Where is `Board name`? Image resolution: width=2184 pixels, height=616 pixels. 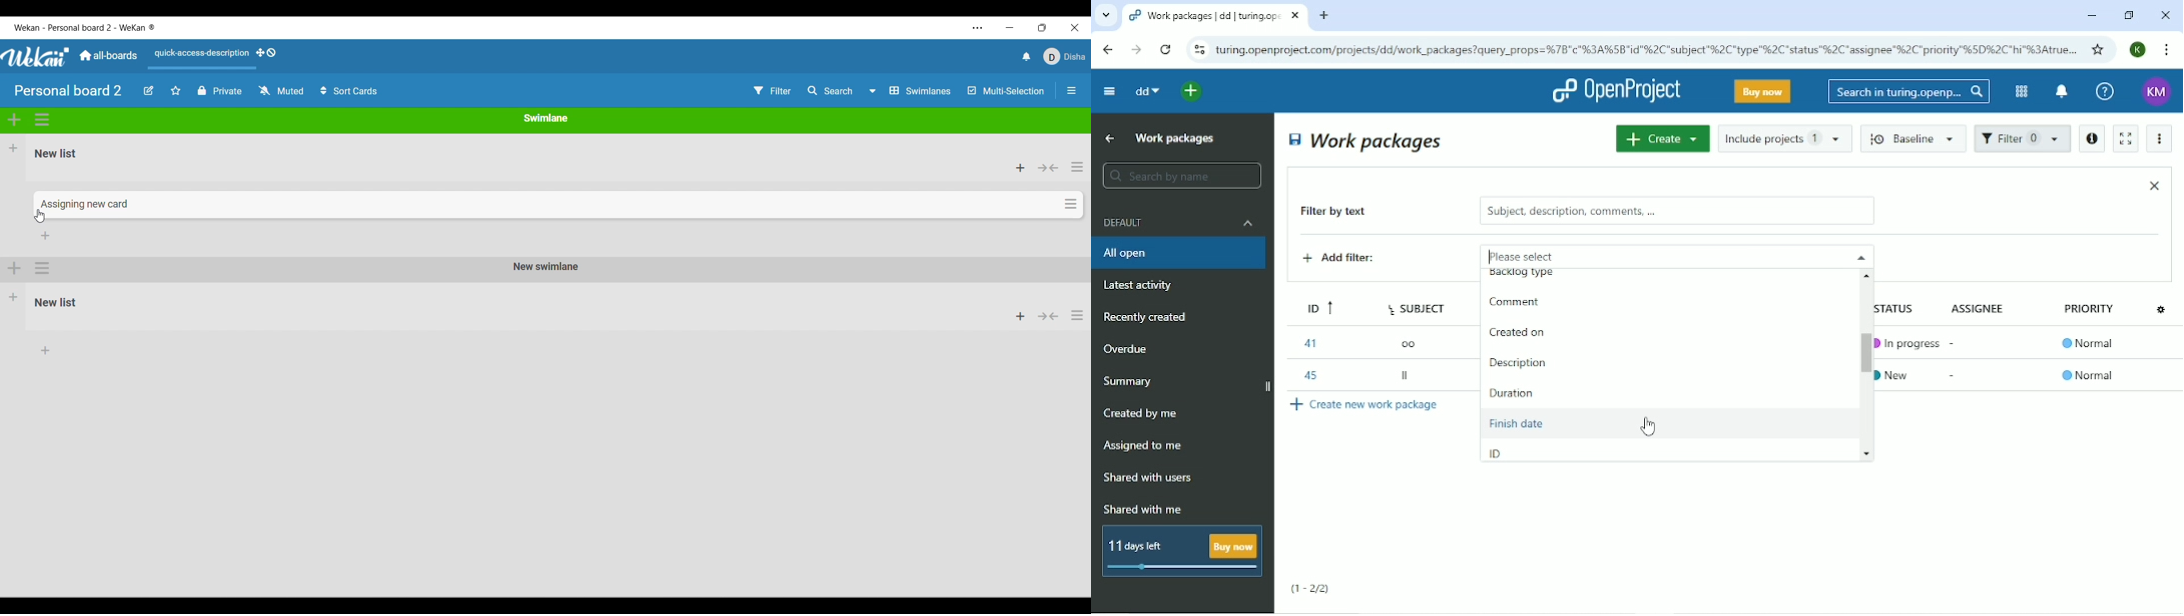
Board name is located at coordinates (68, 90).